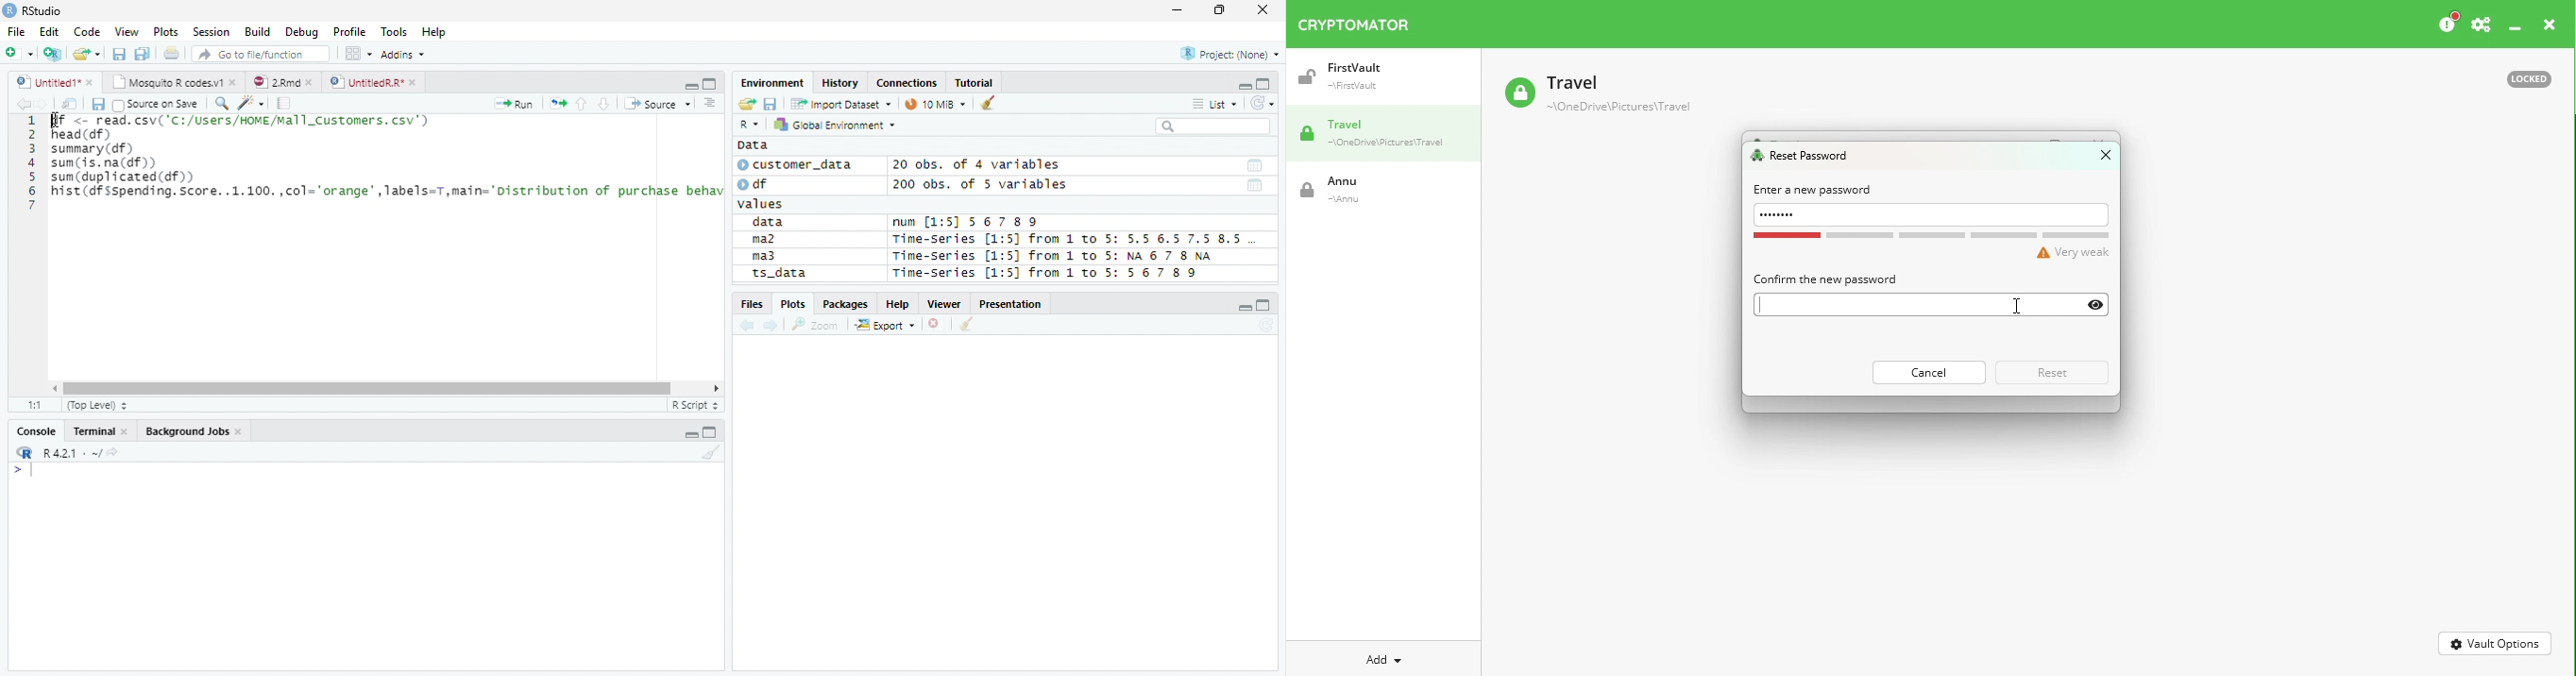 This screenshot has height=700, width=2576. Describe the element at coordinates (15, 31) in the screenshot. I see `File` at that location.